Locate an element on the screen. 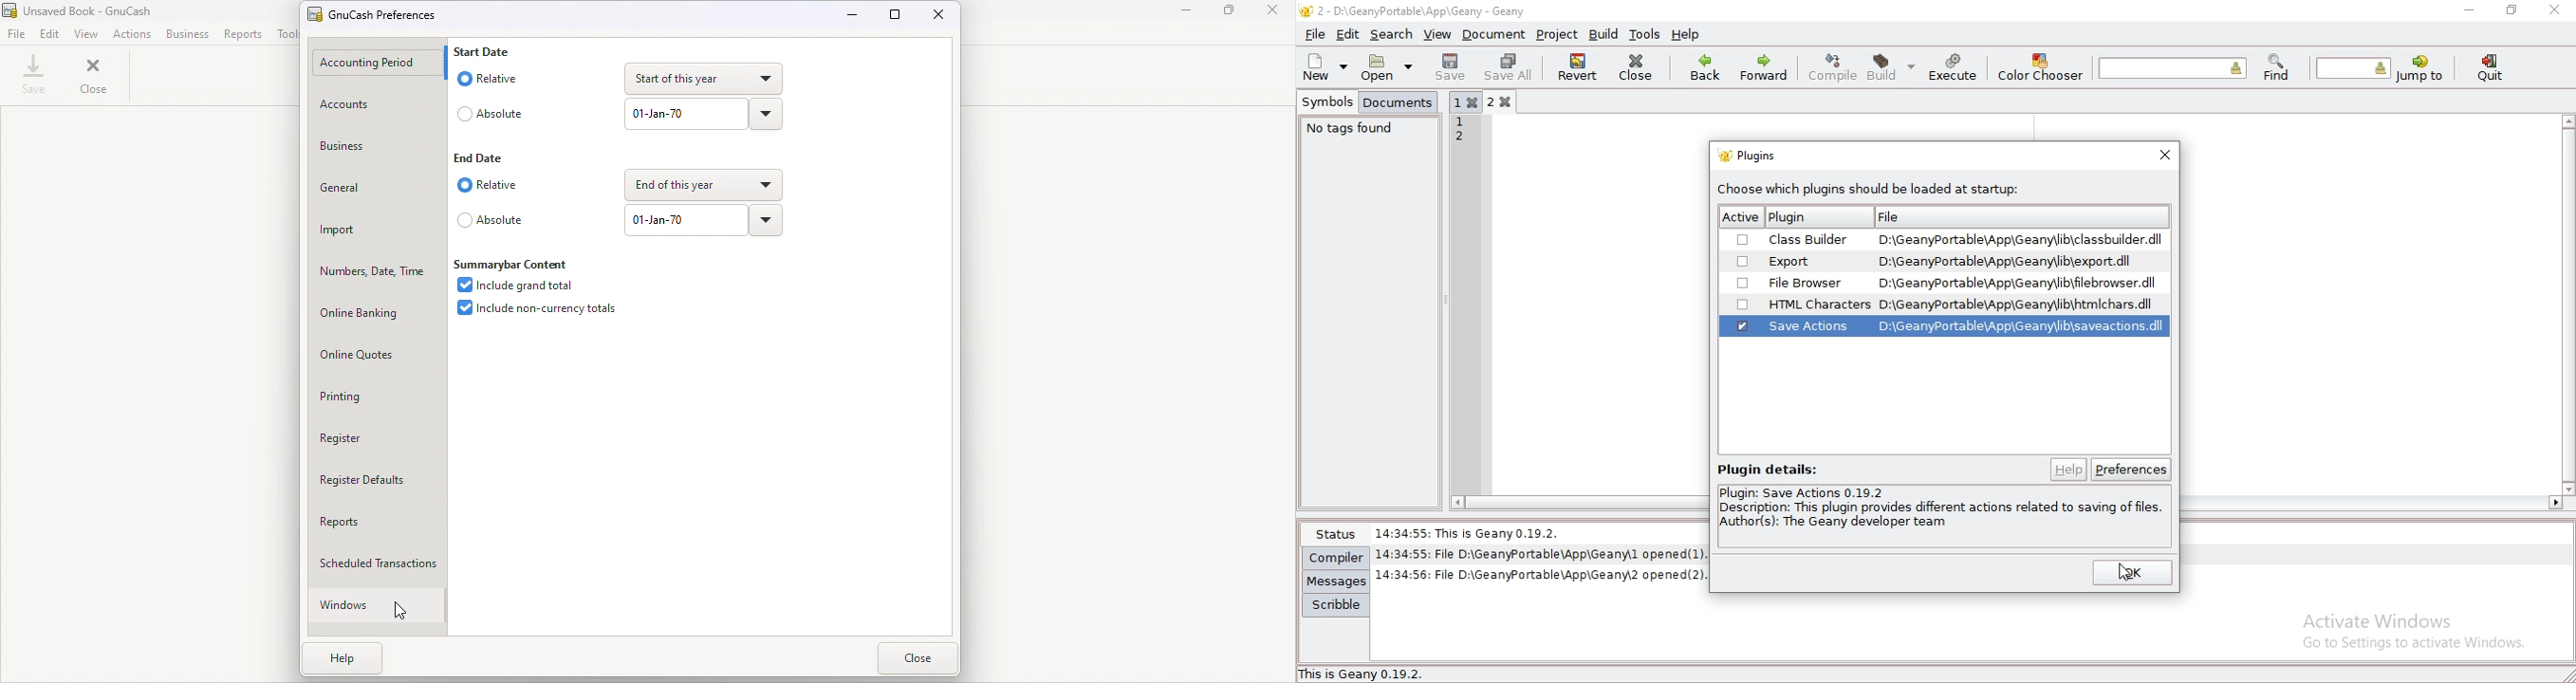 This screenshot has width=2576, height=700. Business is located at coordinates (188, 34).